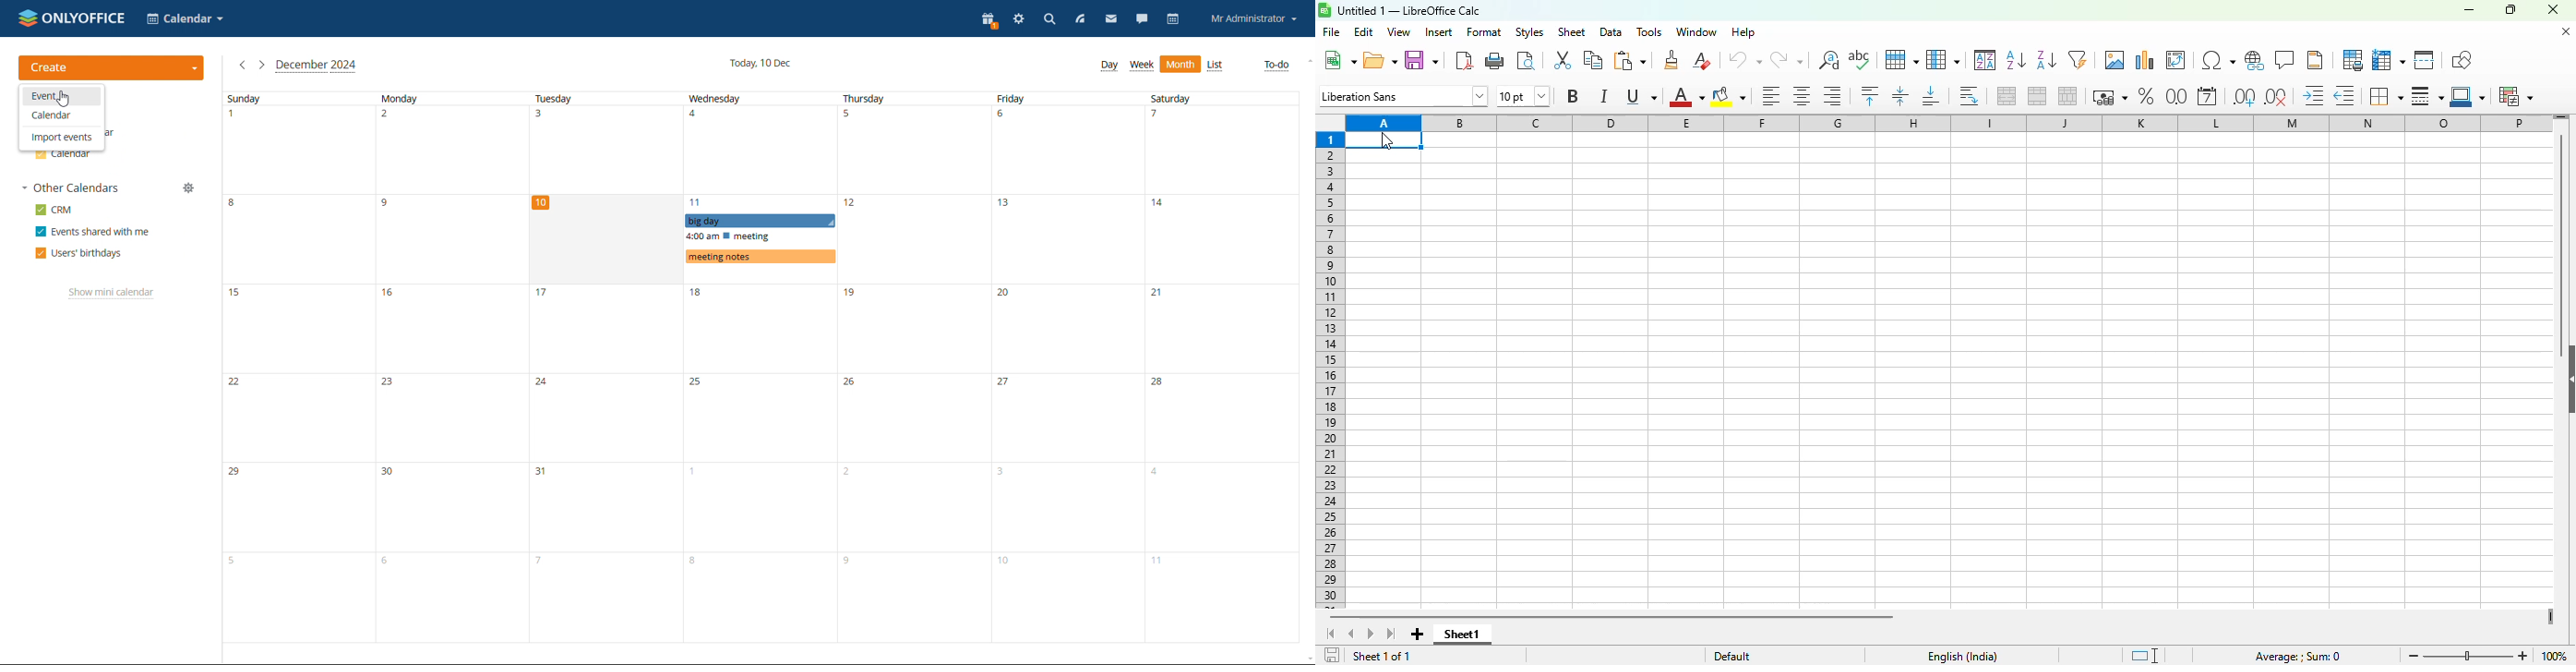 This screenshot has width=2576, height=672. I want to click on redo, so click(1787, 60).